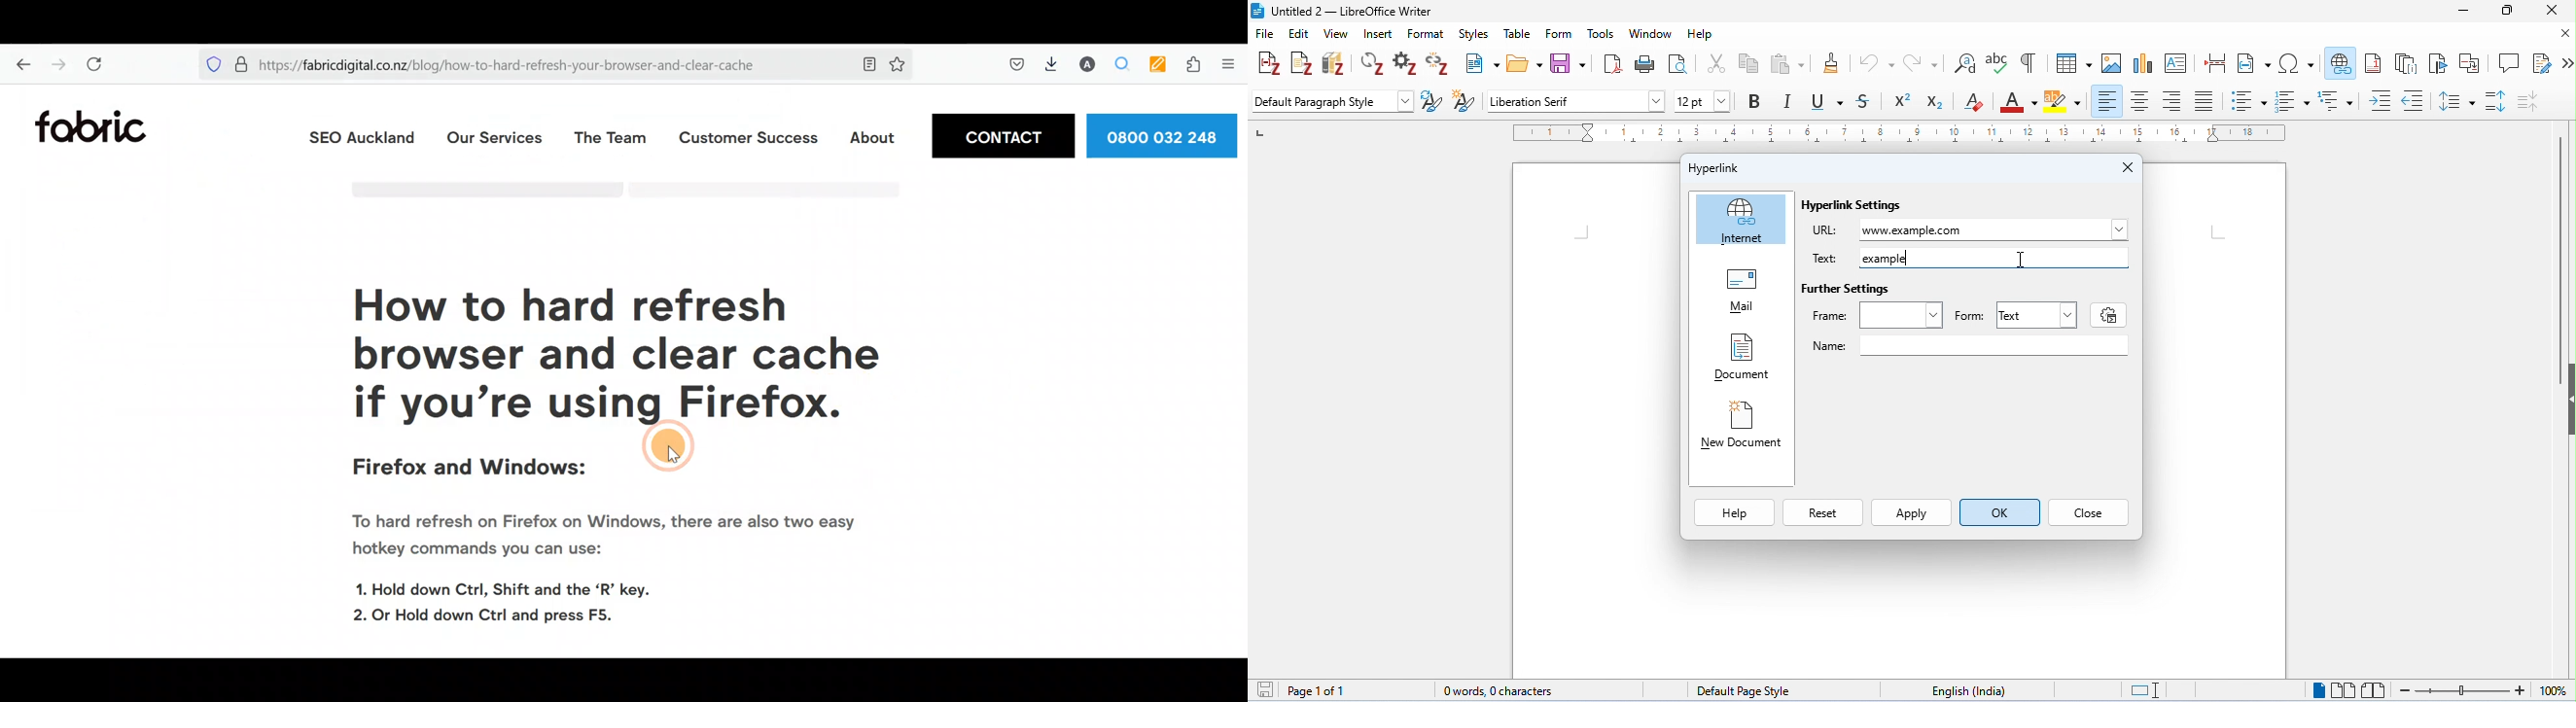  Describe the element at coordinates (2180, 64) in the screenshot. I see `insert text box` at that location.